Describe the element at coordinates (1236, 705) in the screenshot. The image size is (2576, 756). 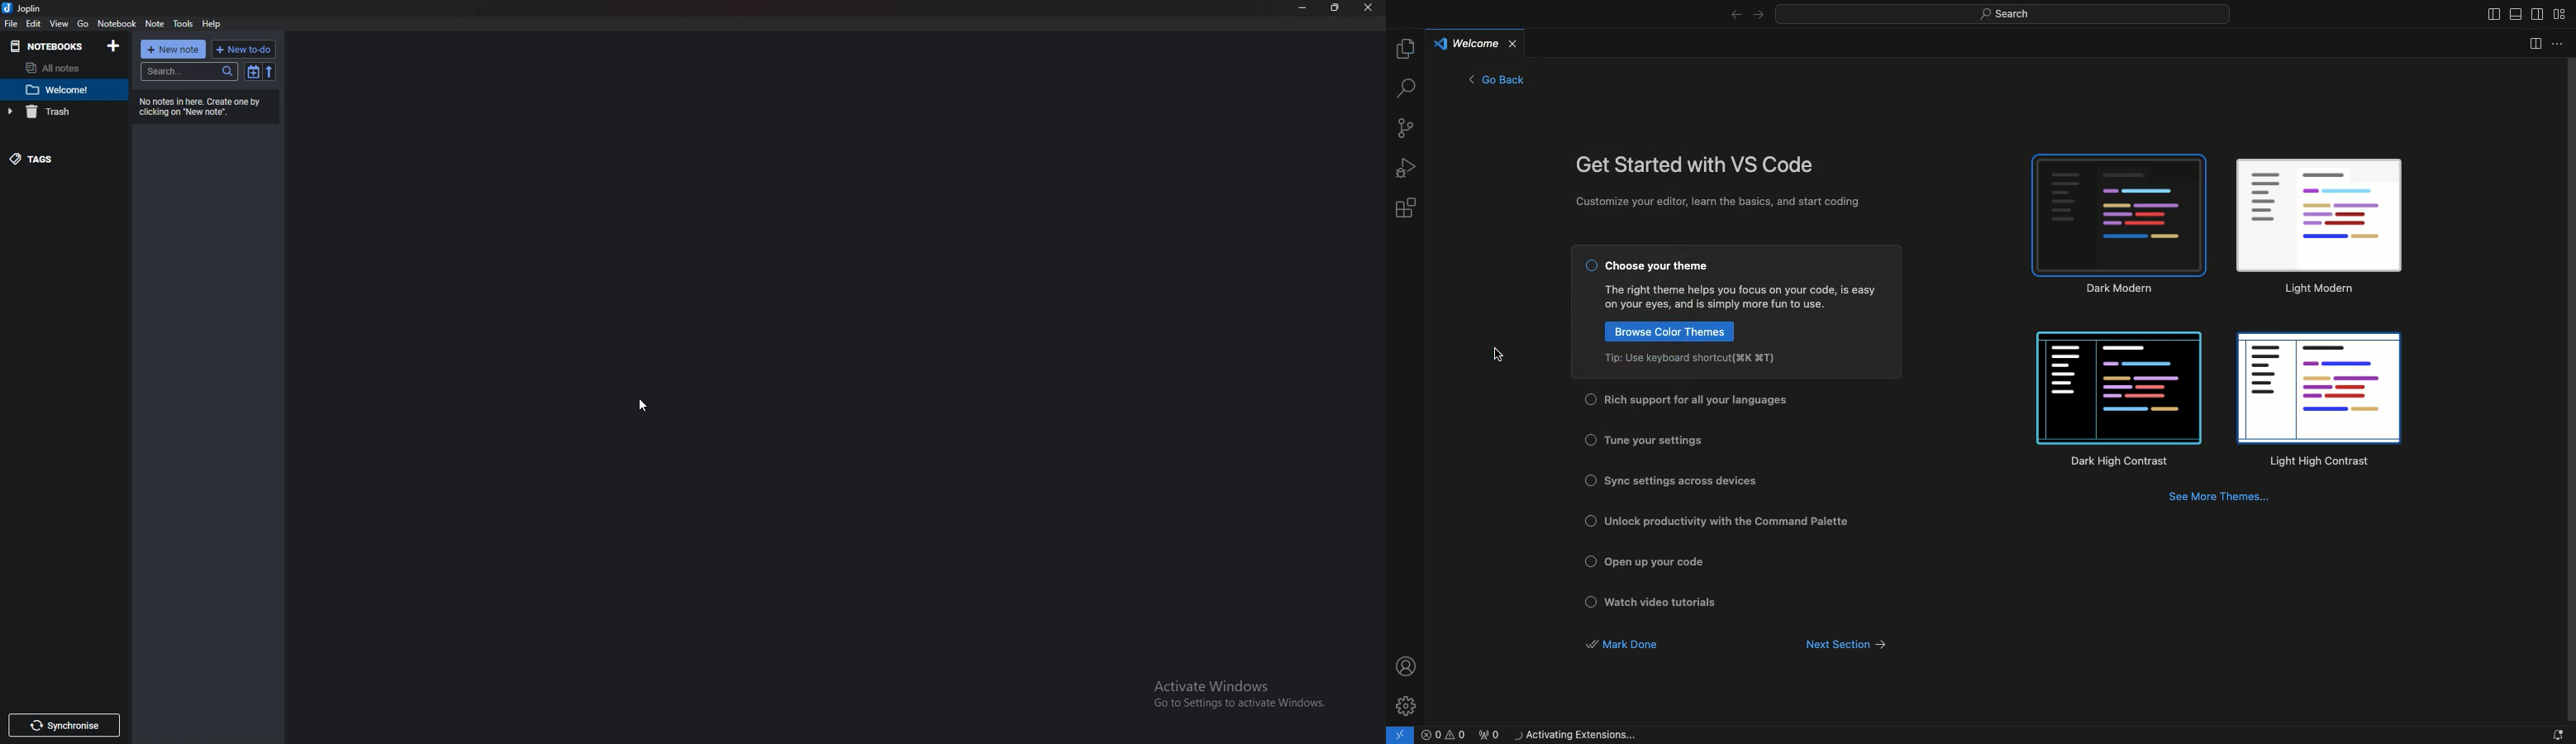
I see `Go to Settings to activate Windows.` at that location.